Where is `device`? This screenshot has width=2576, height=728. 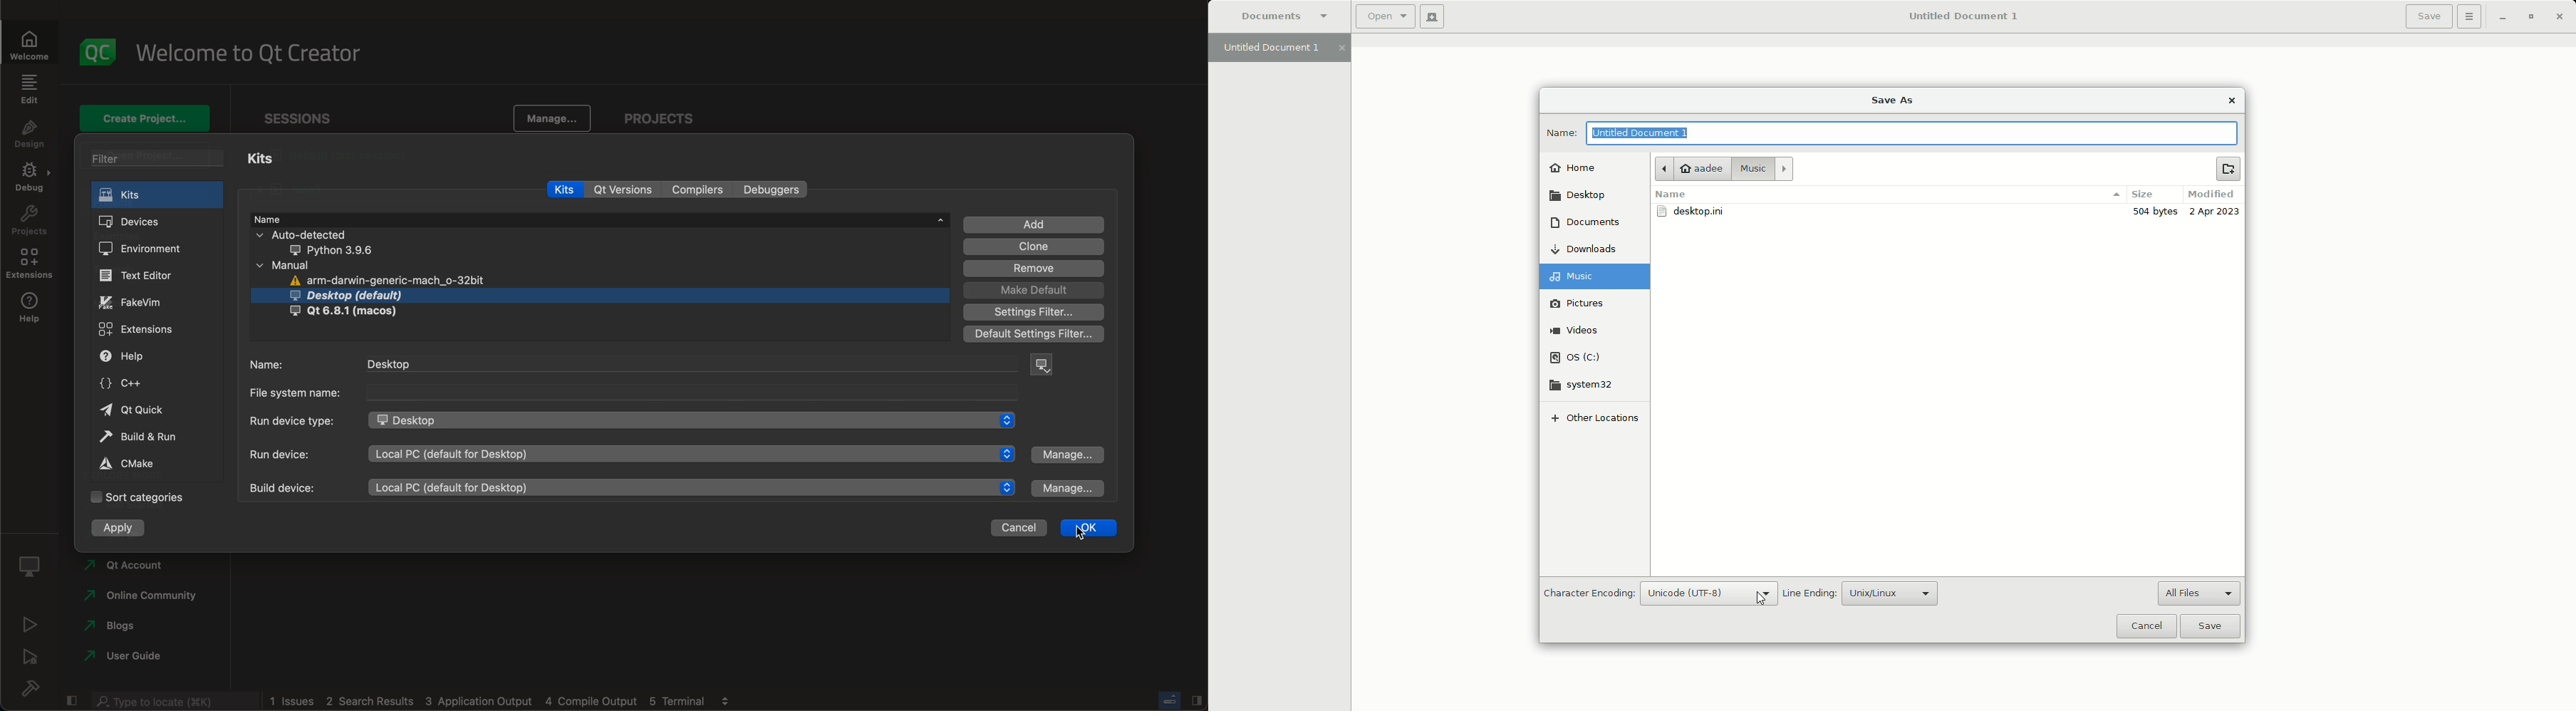 device is located at coordinates (1044, 363).